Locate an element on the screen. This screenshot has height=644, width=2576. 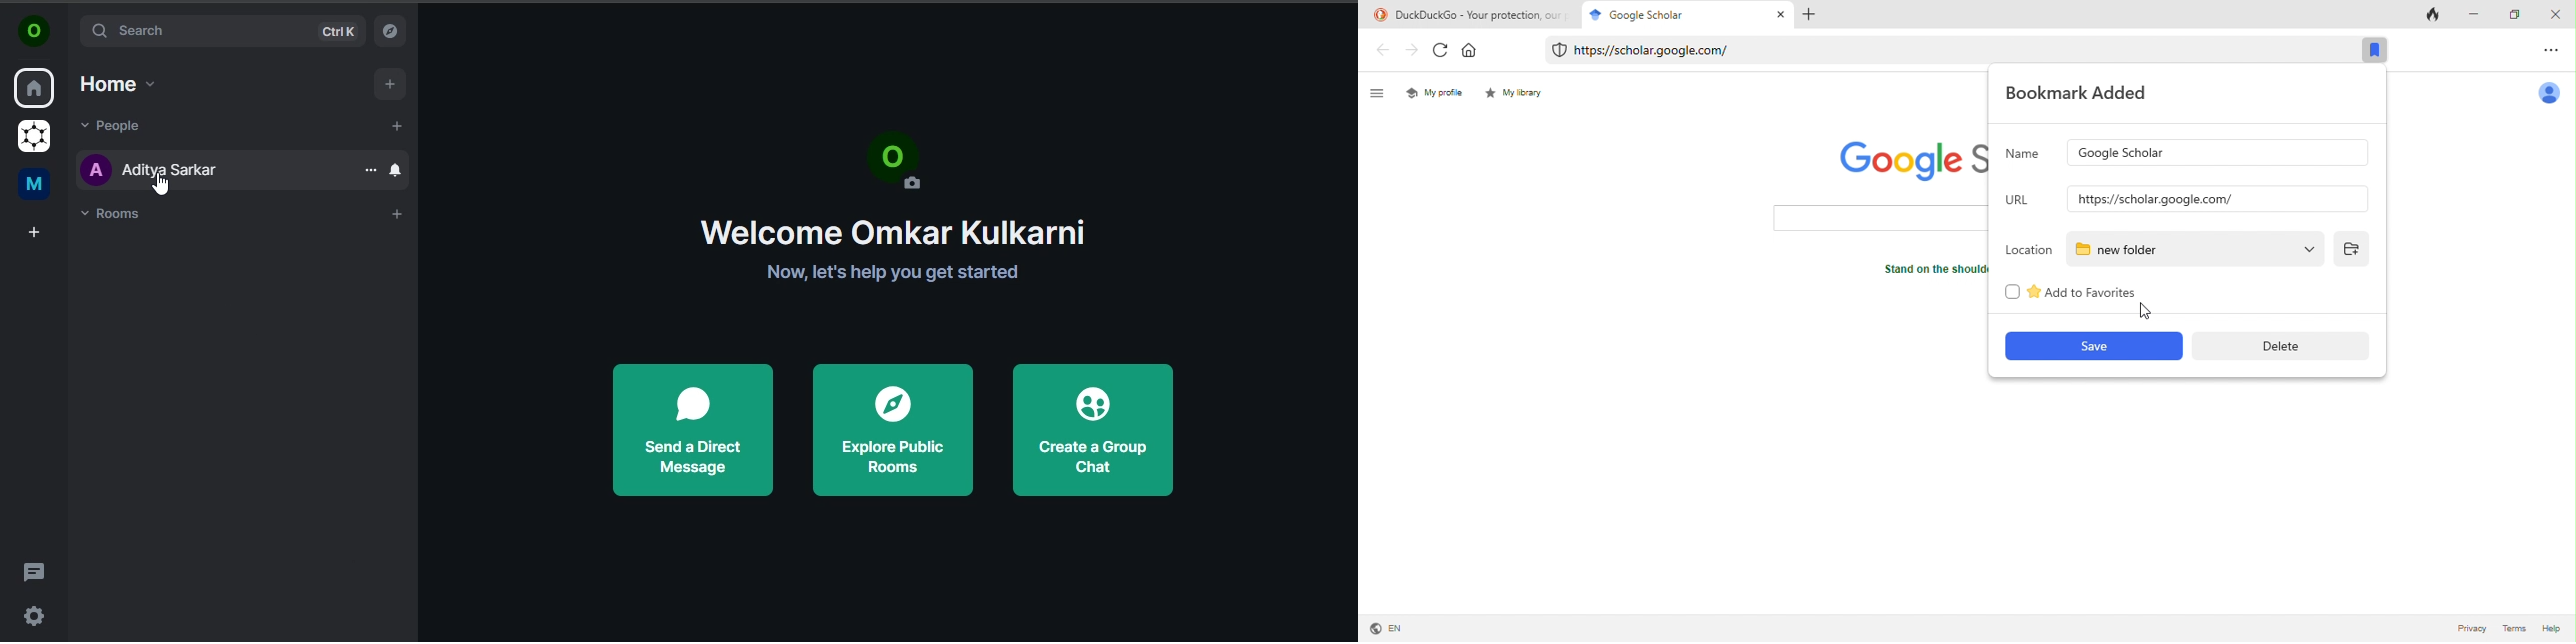
help is located at coordinates (2550, 630).